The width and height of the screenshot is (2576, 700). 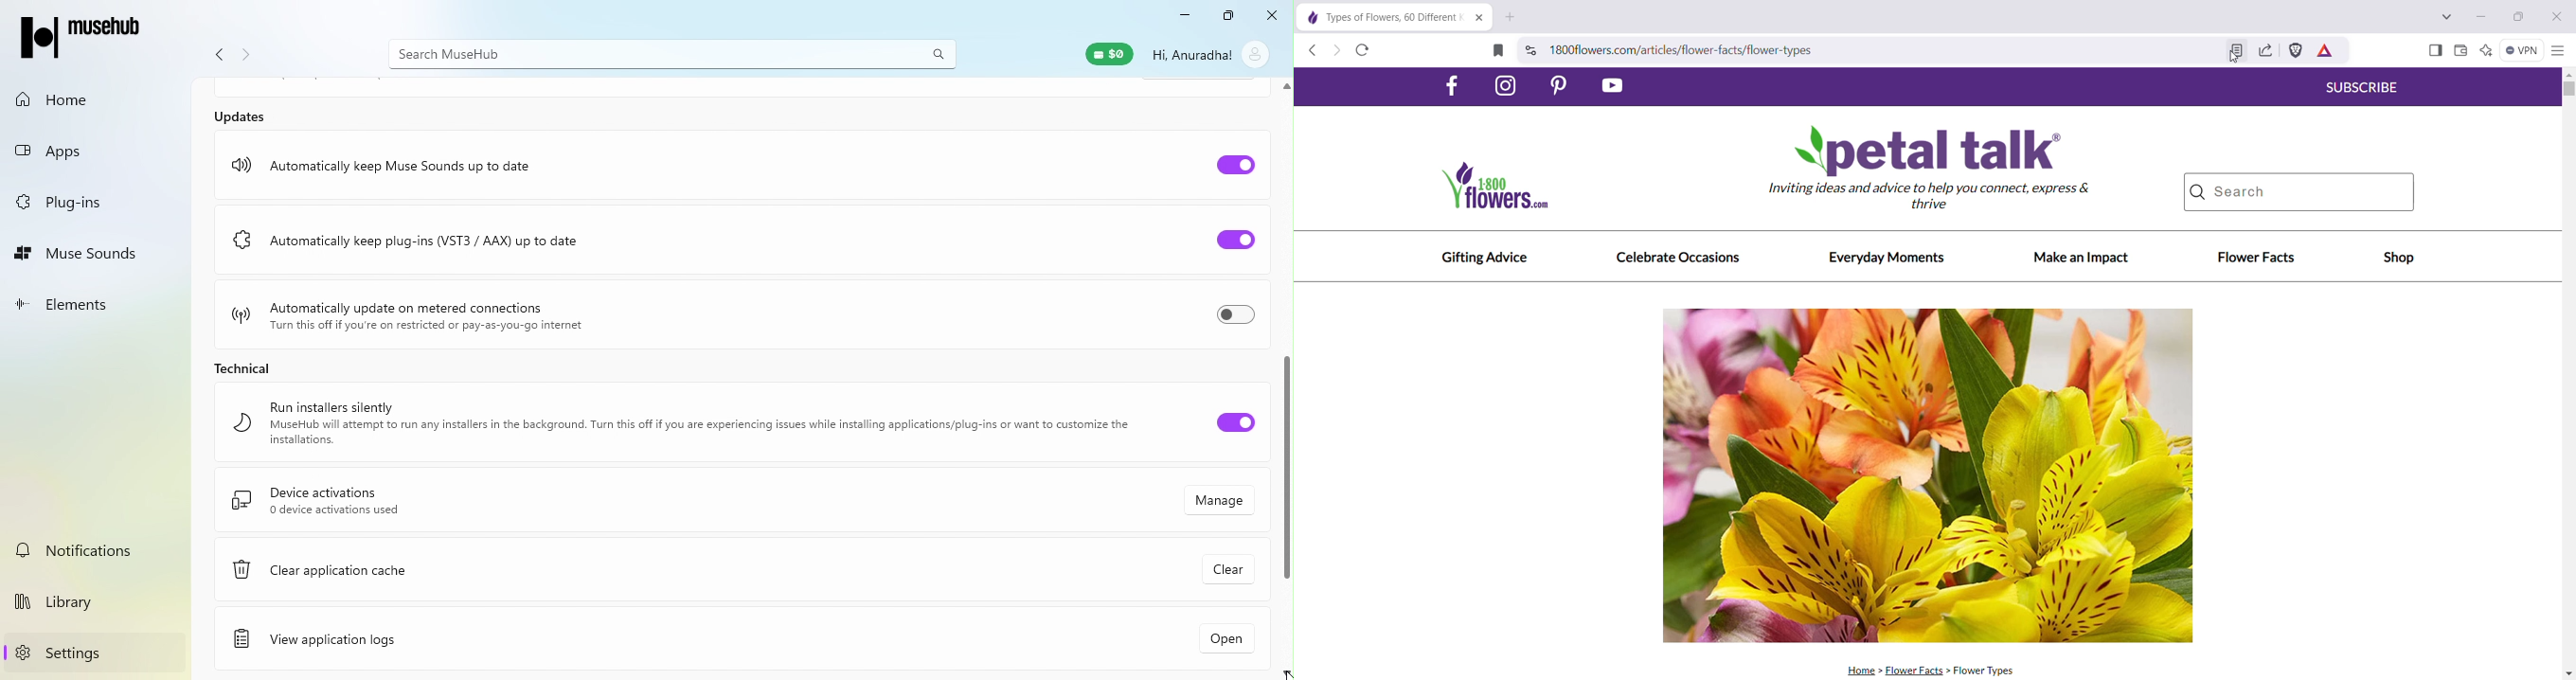 I want to click on Close, so click(x=1268, y=16).